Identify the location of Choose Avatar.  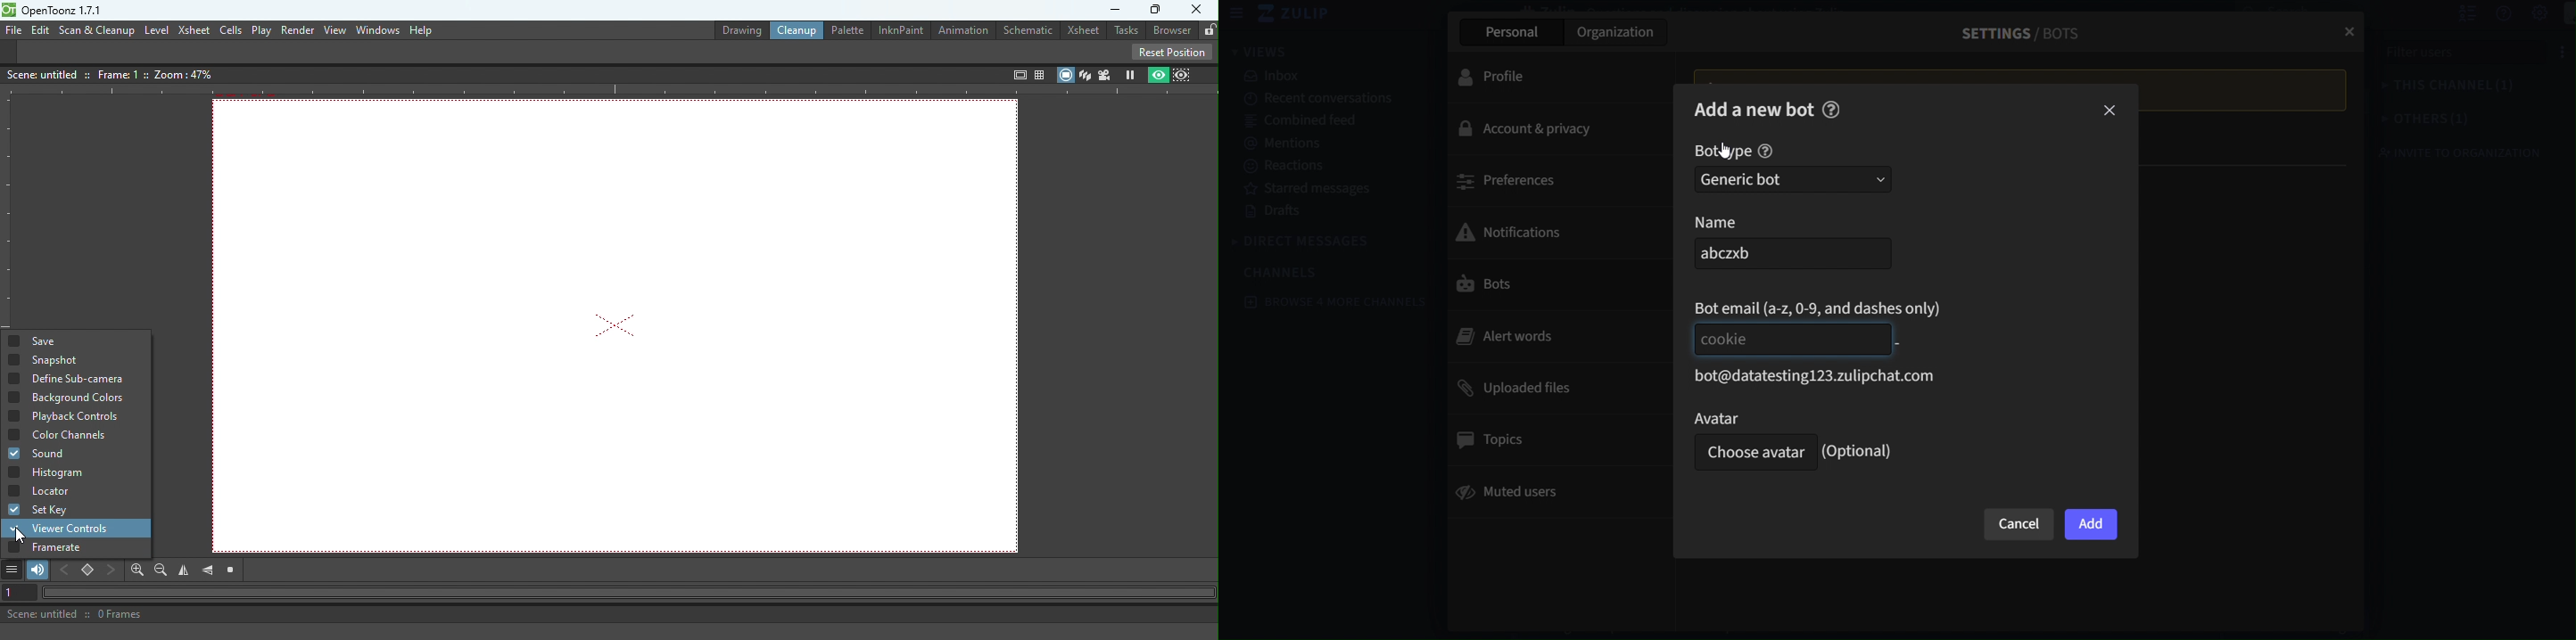
(1752, 453).